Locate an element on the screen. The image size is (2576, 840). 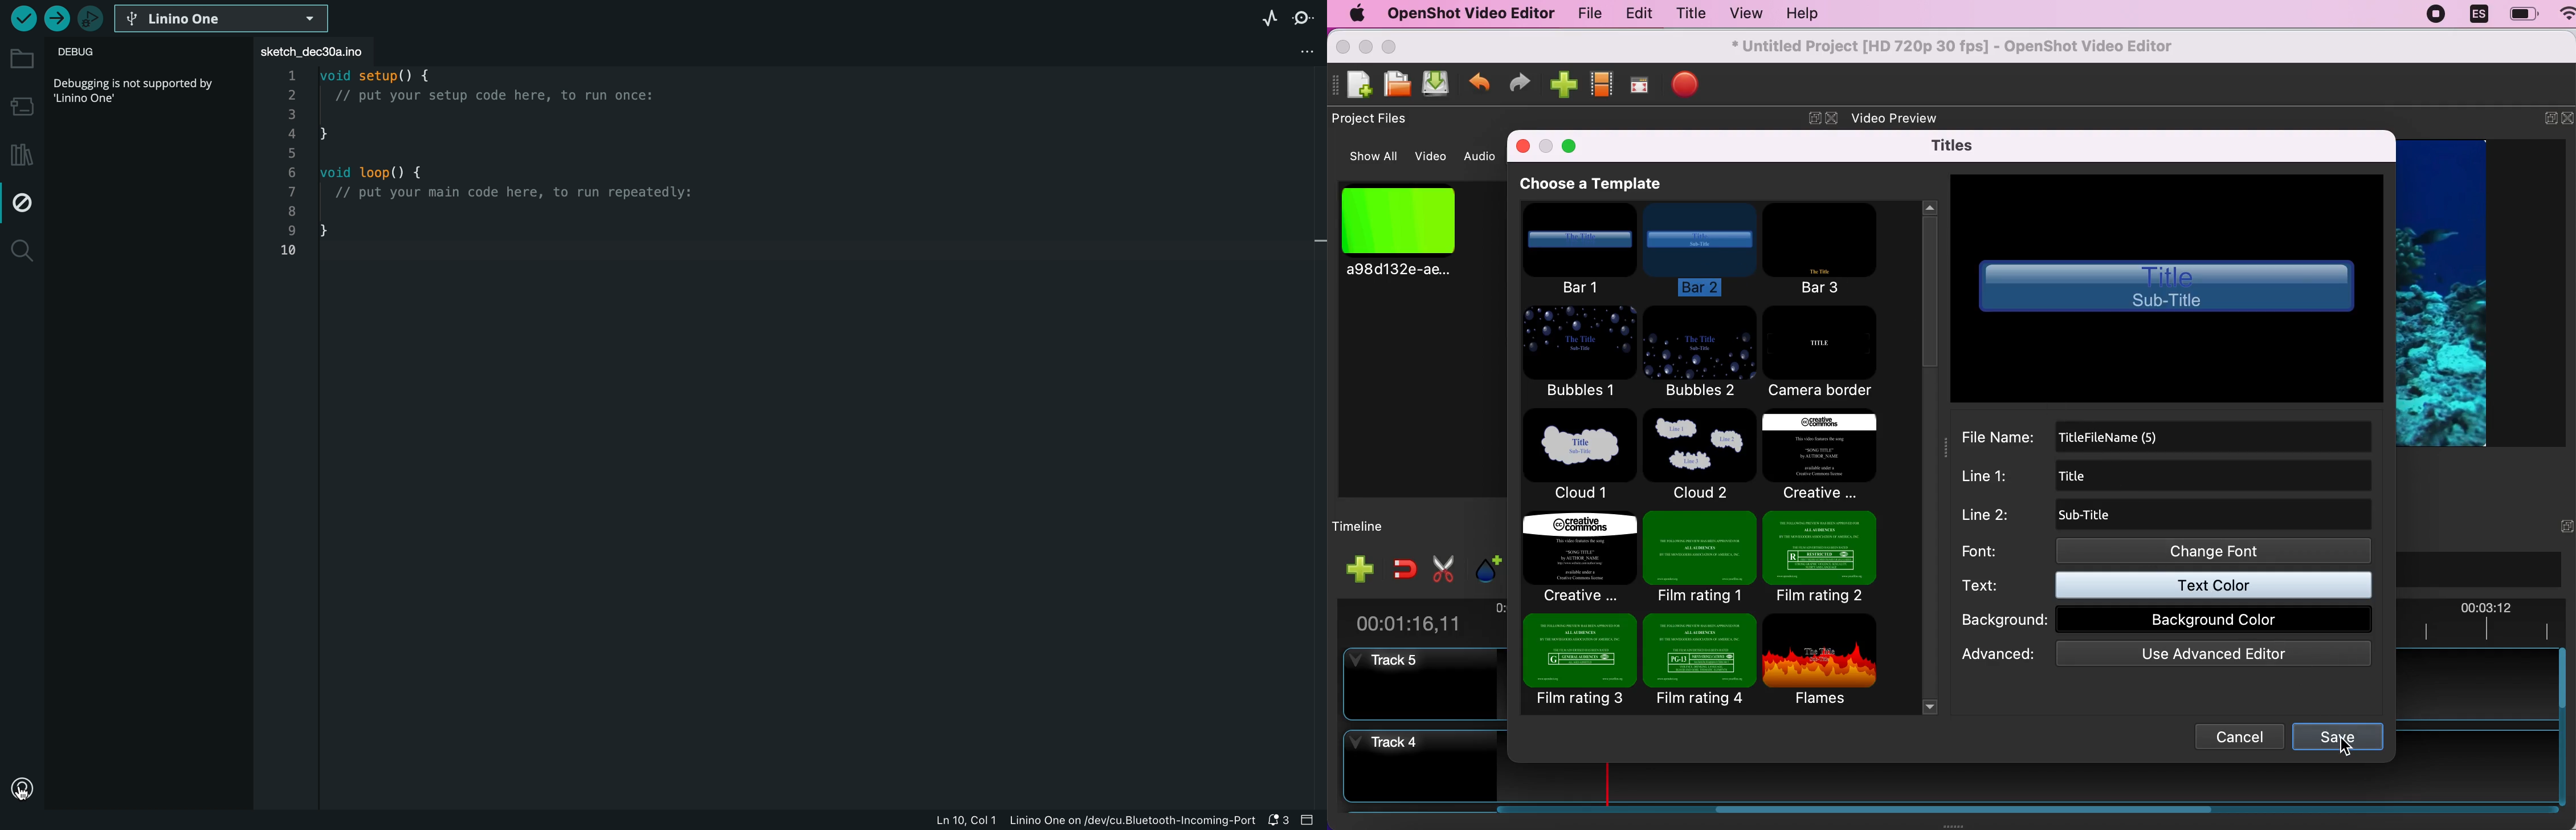
film ratin 1 is located at coordinates (1698, 558).